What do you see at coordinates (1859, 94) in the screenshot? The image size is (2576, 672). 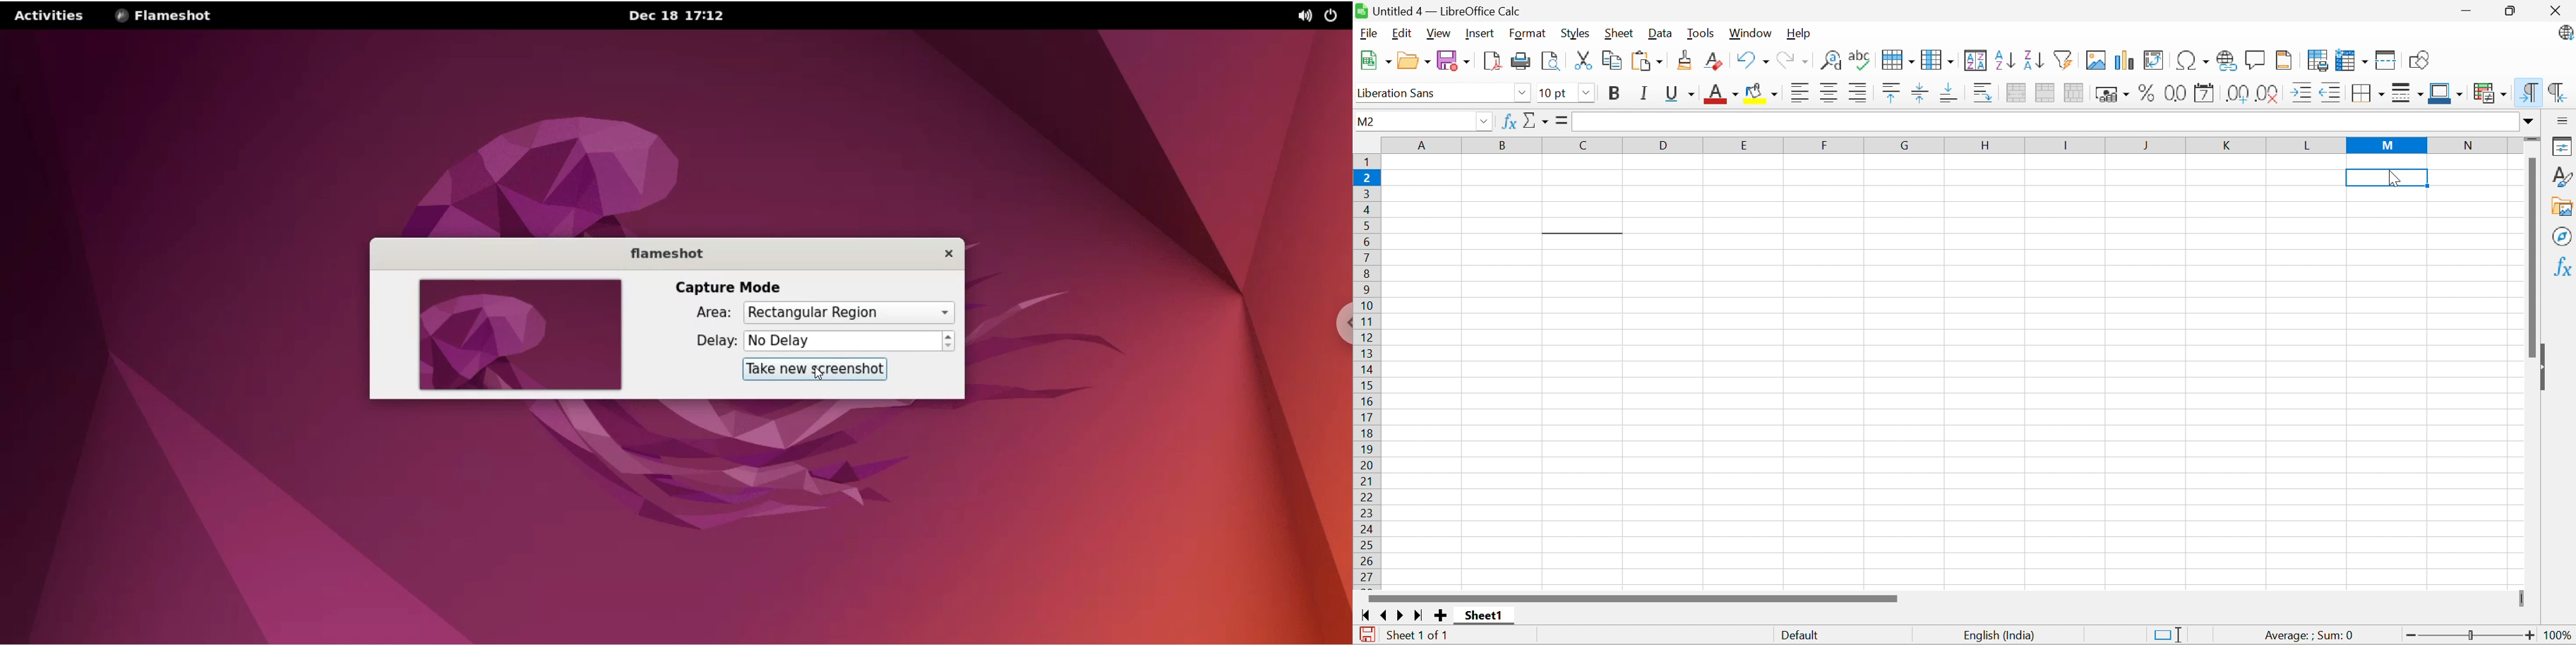 I see `Align right` at bounding box center [1859, 94].